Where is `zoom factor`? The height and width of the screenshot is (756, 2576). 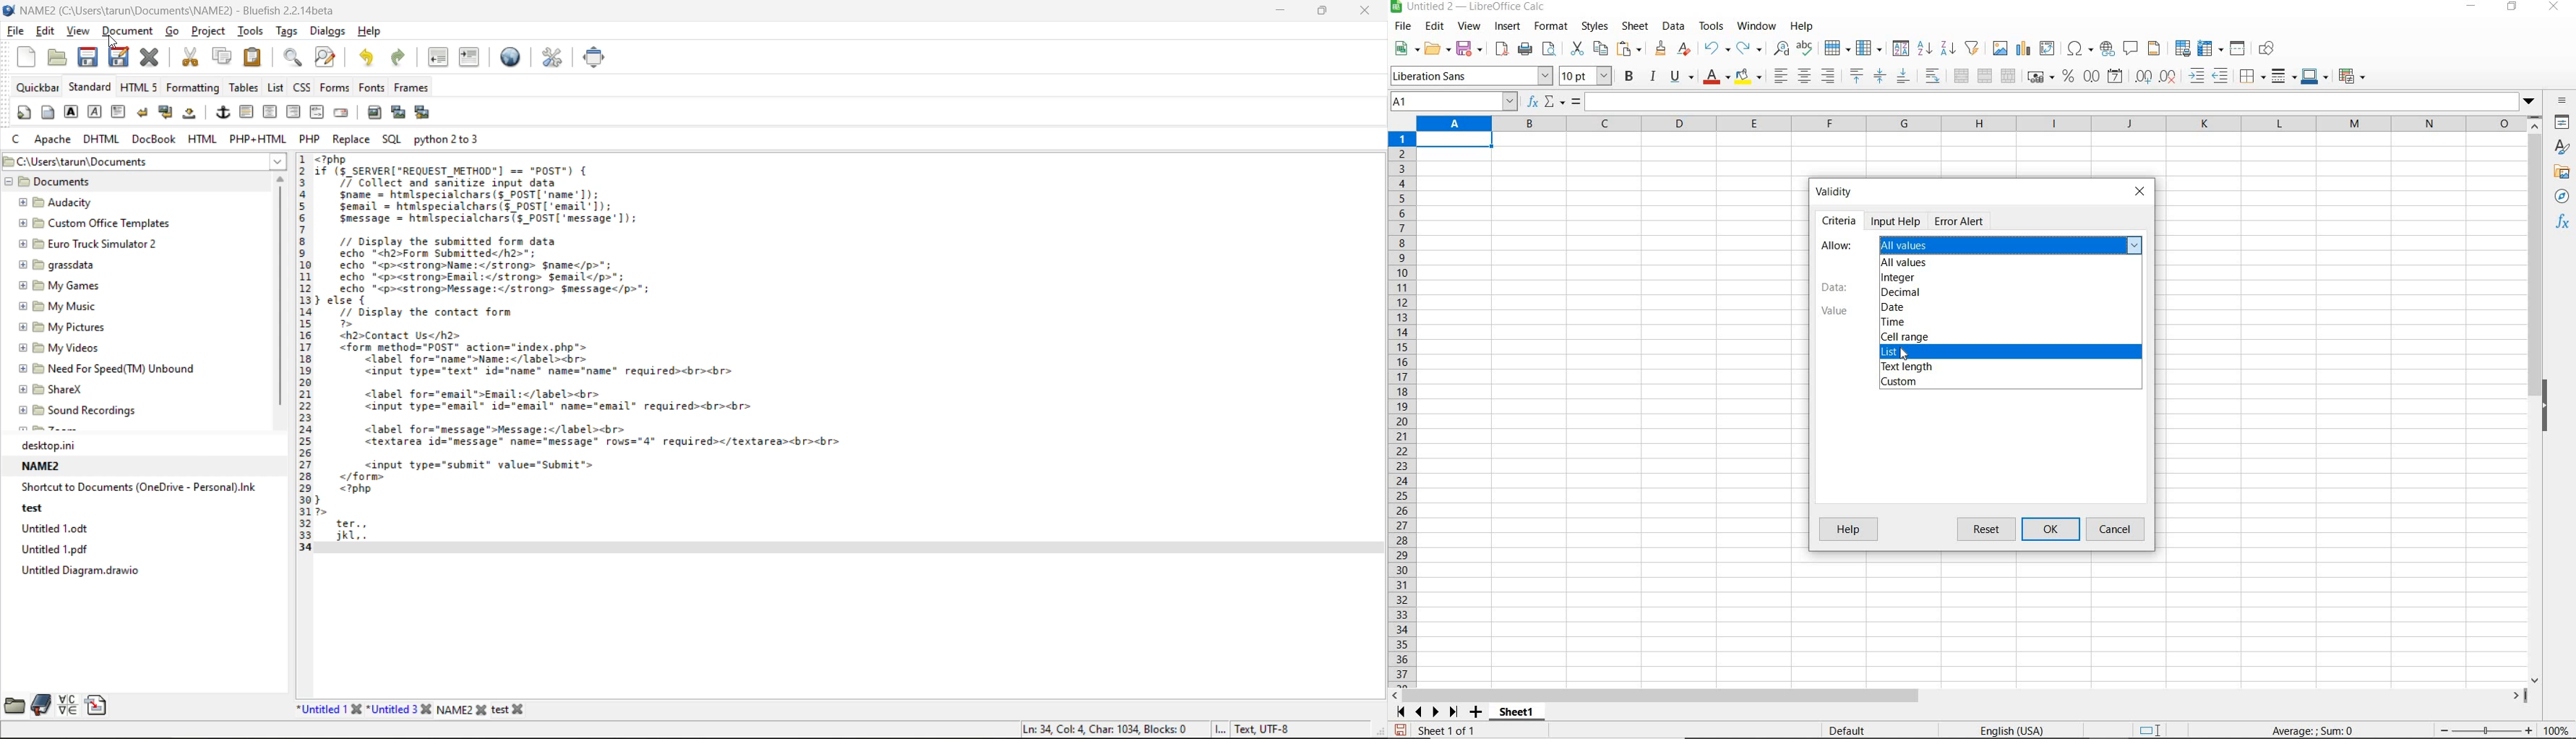 zoom factor is located at coordinates (2557, 730).